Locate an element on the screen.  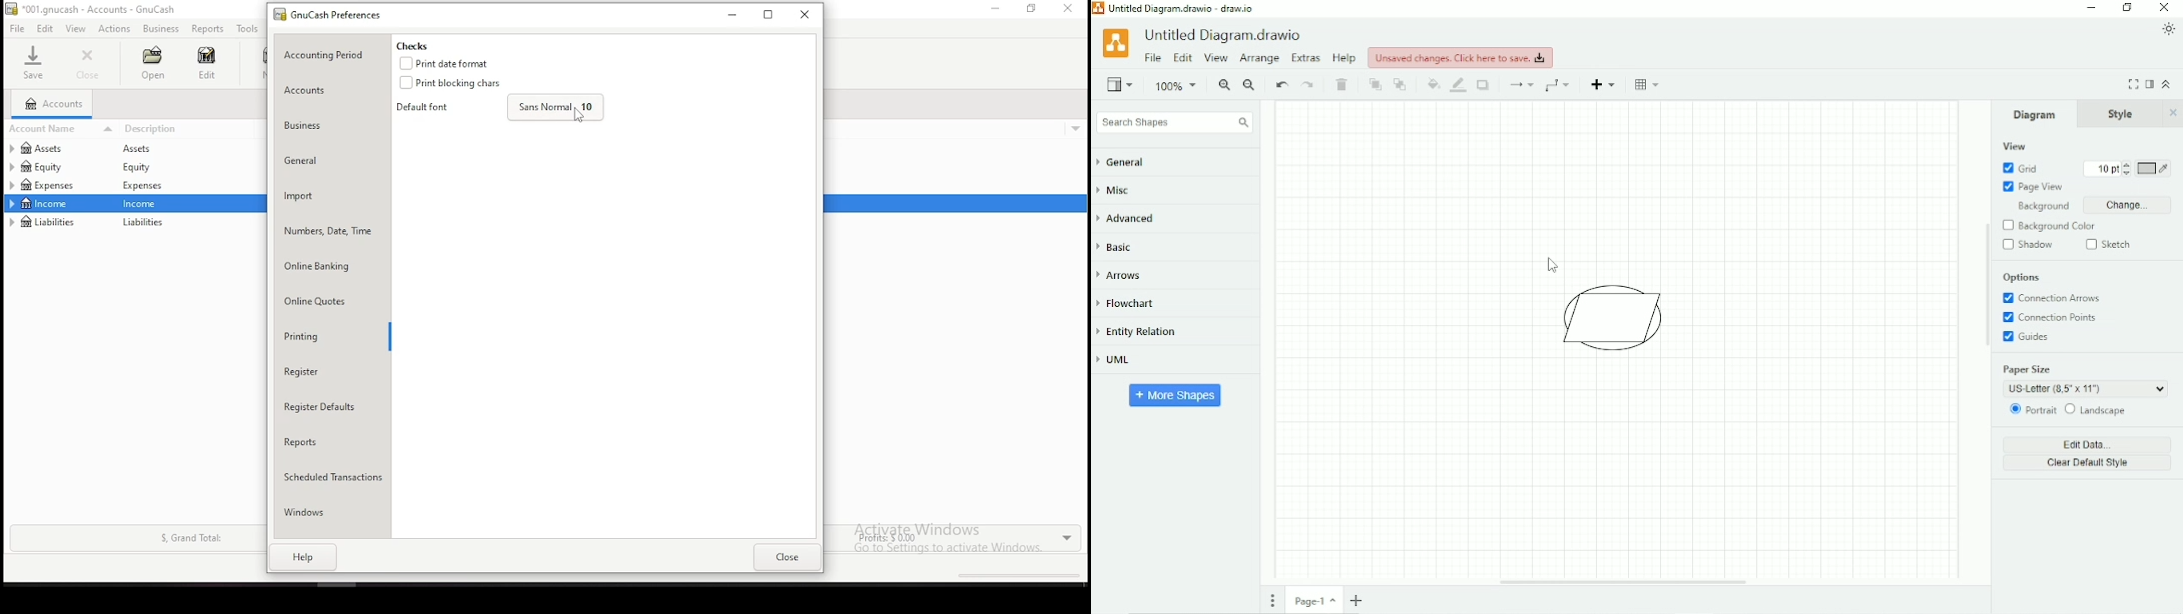
income is located at coordinates (46, 203).